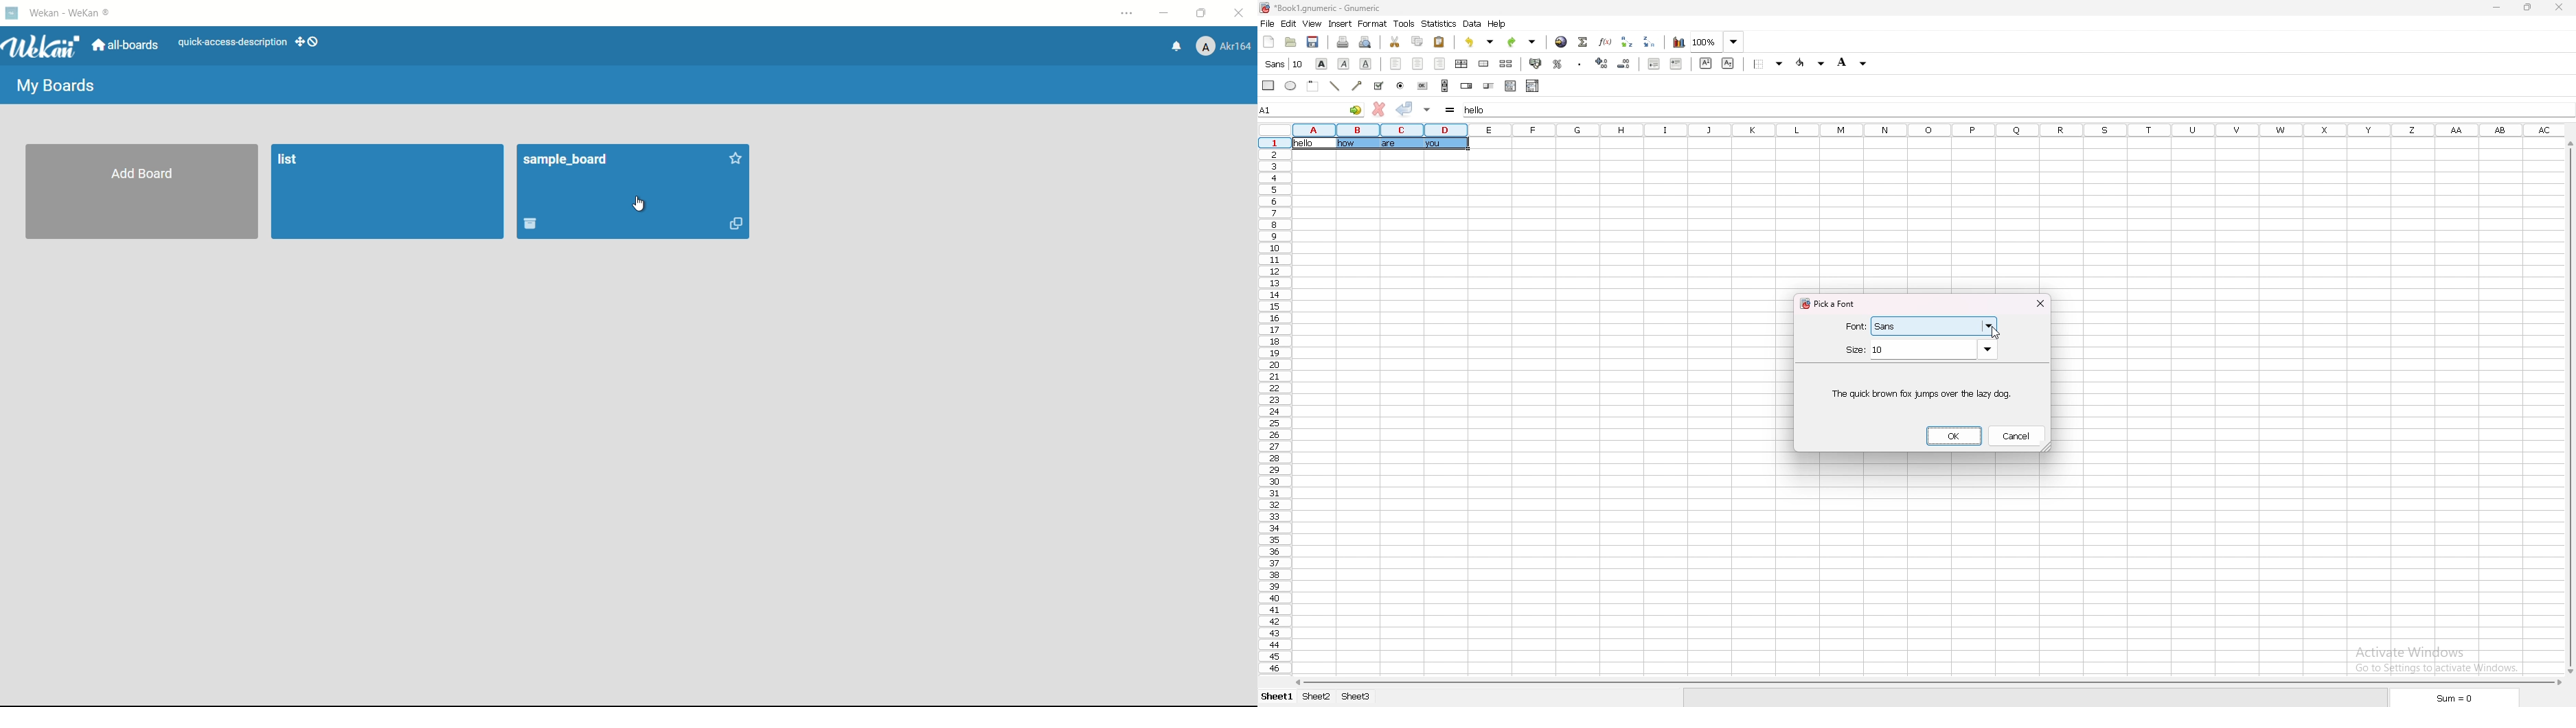 This screenshot has height=728, width=2576. Describe the element at coordinates (1201, 12) in the screenshot. I see `maximize` at that location.